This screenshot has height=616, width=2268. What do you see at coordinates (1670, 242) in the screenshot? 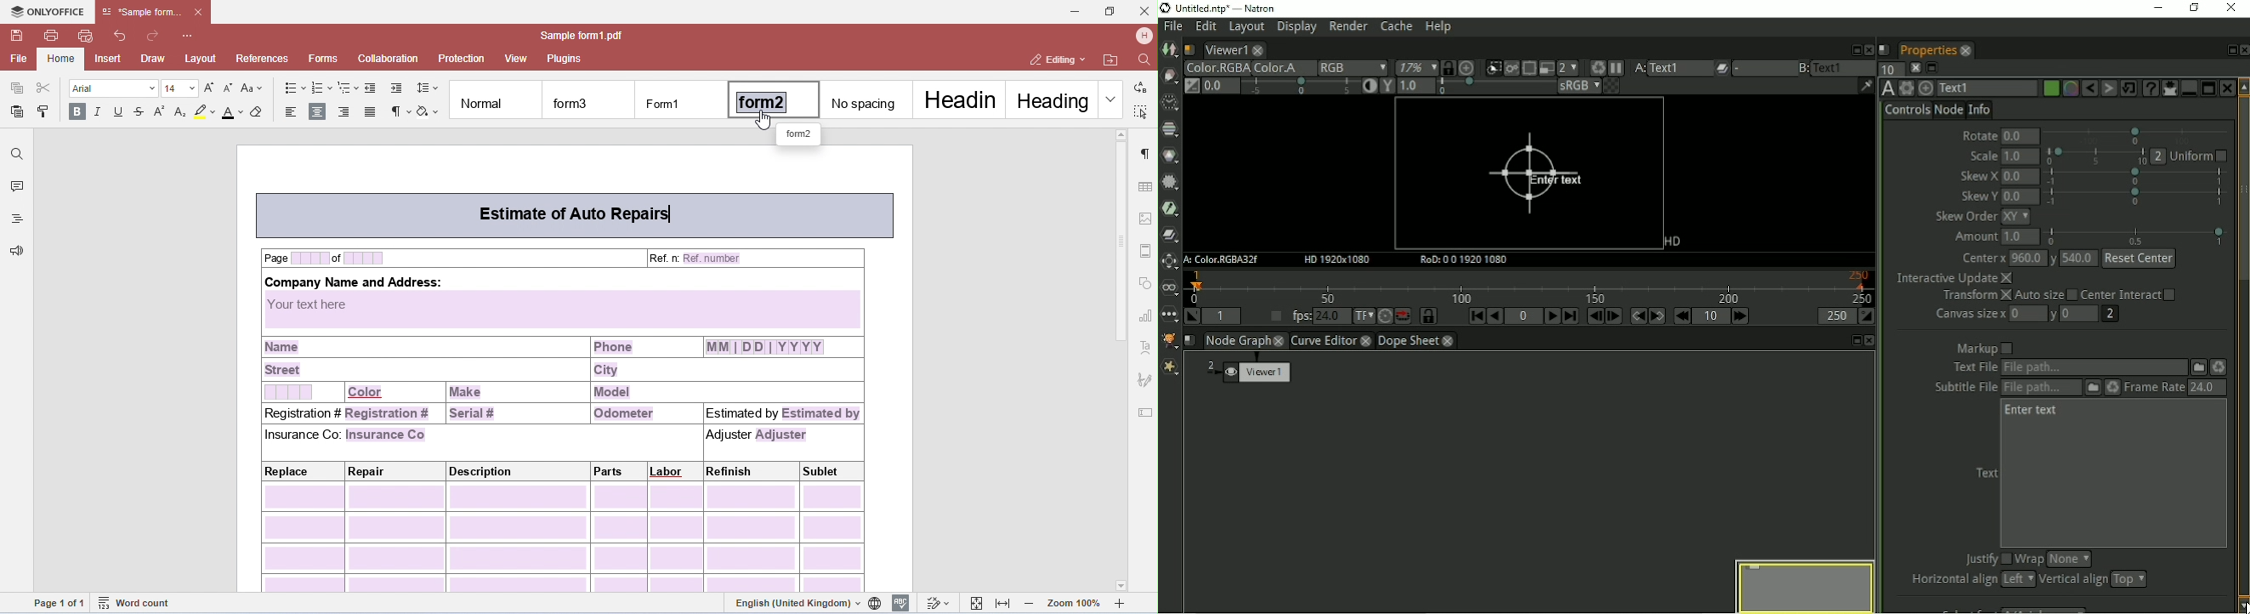
I see `HD` at bounding box center [1670, 242].